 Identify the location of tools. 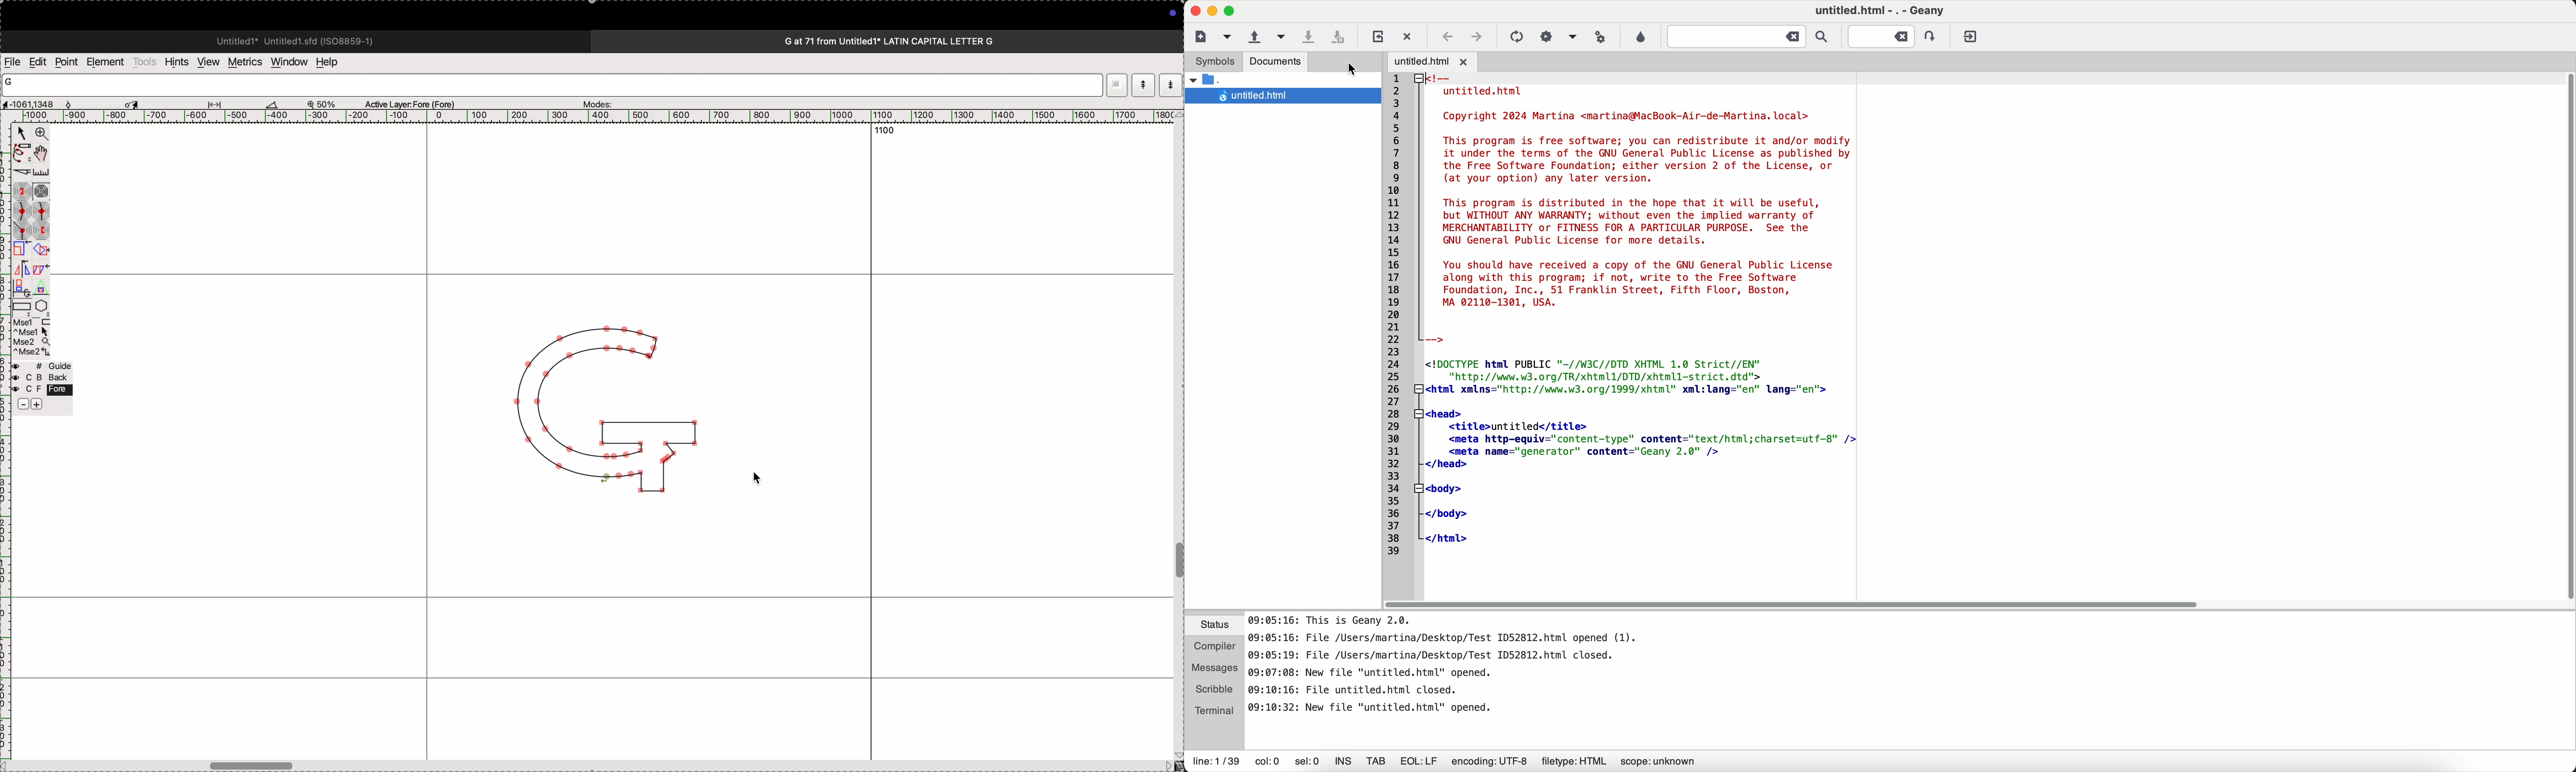
(146, 64).